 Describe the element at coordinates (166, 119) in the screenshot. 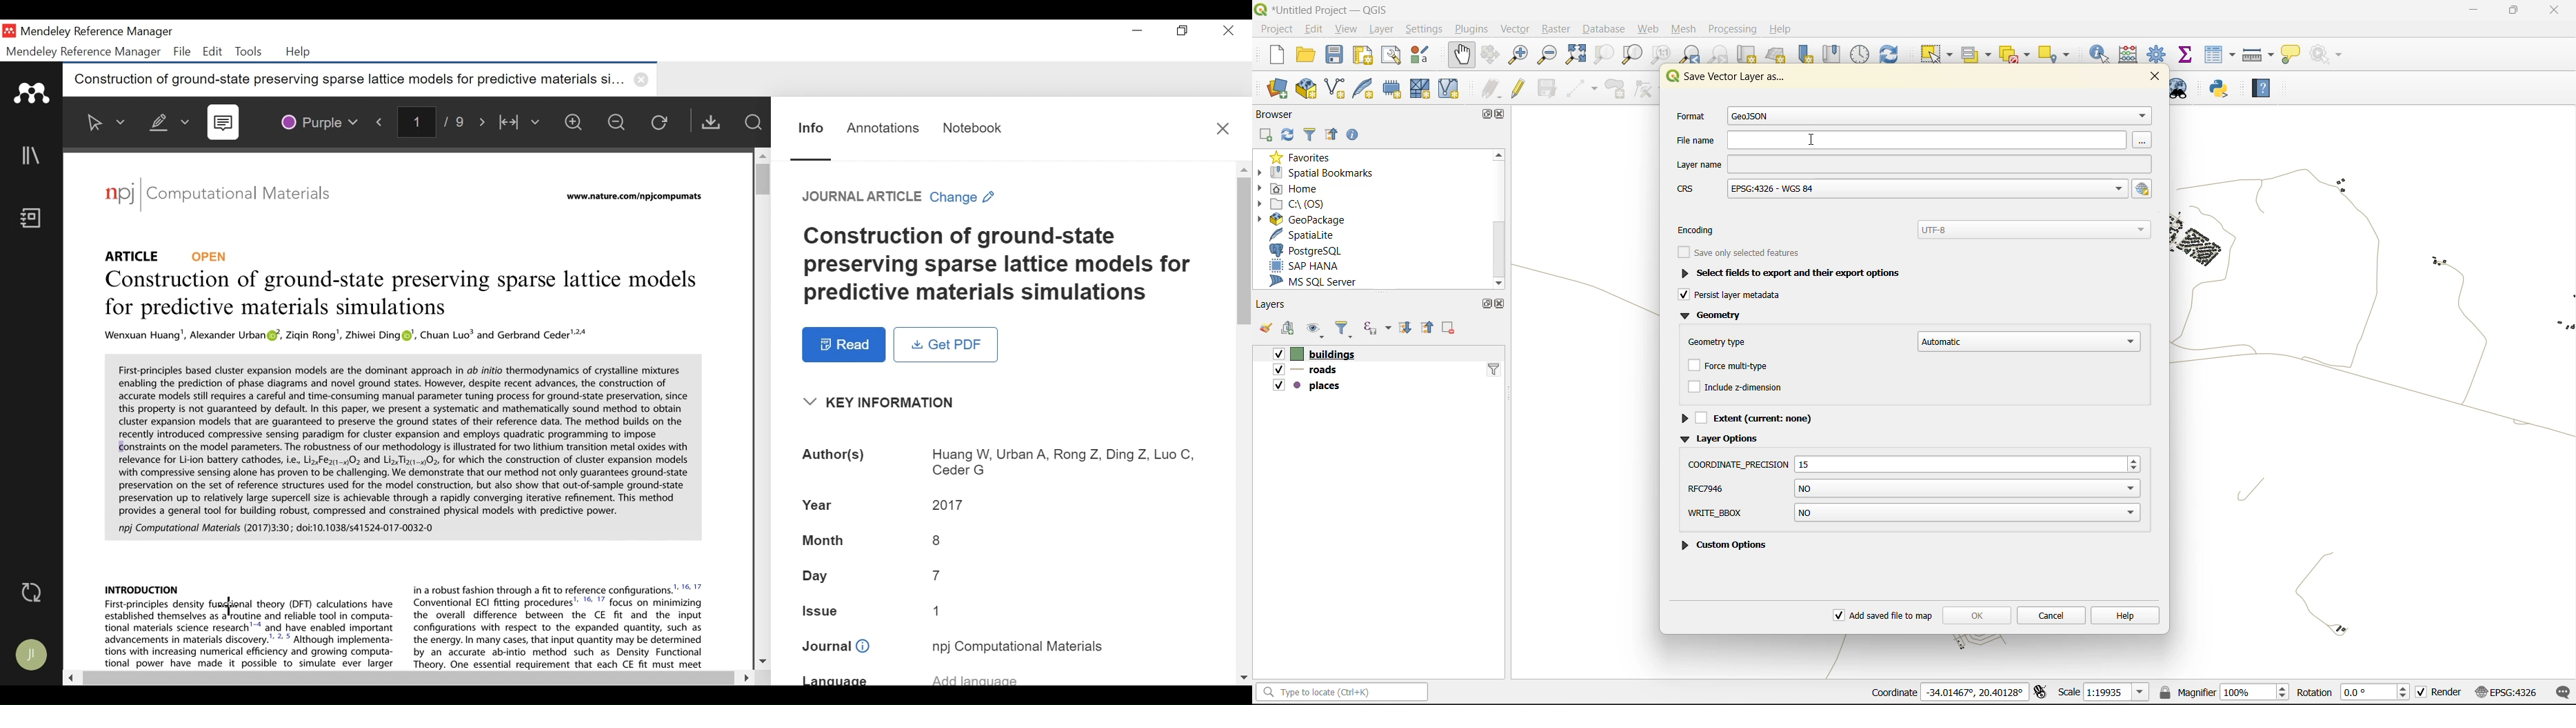

I see `Highlight` at that location.